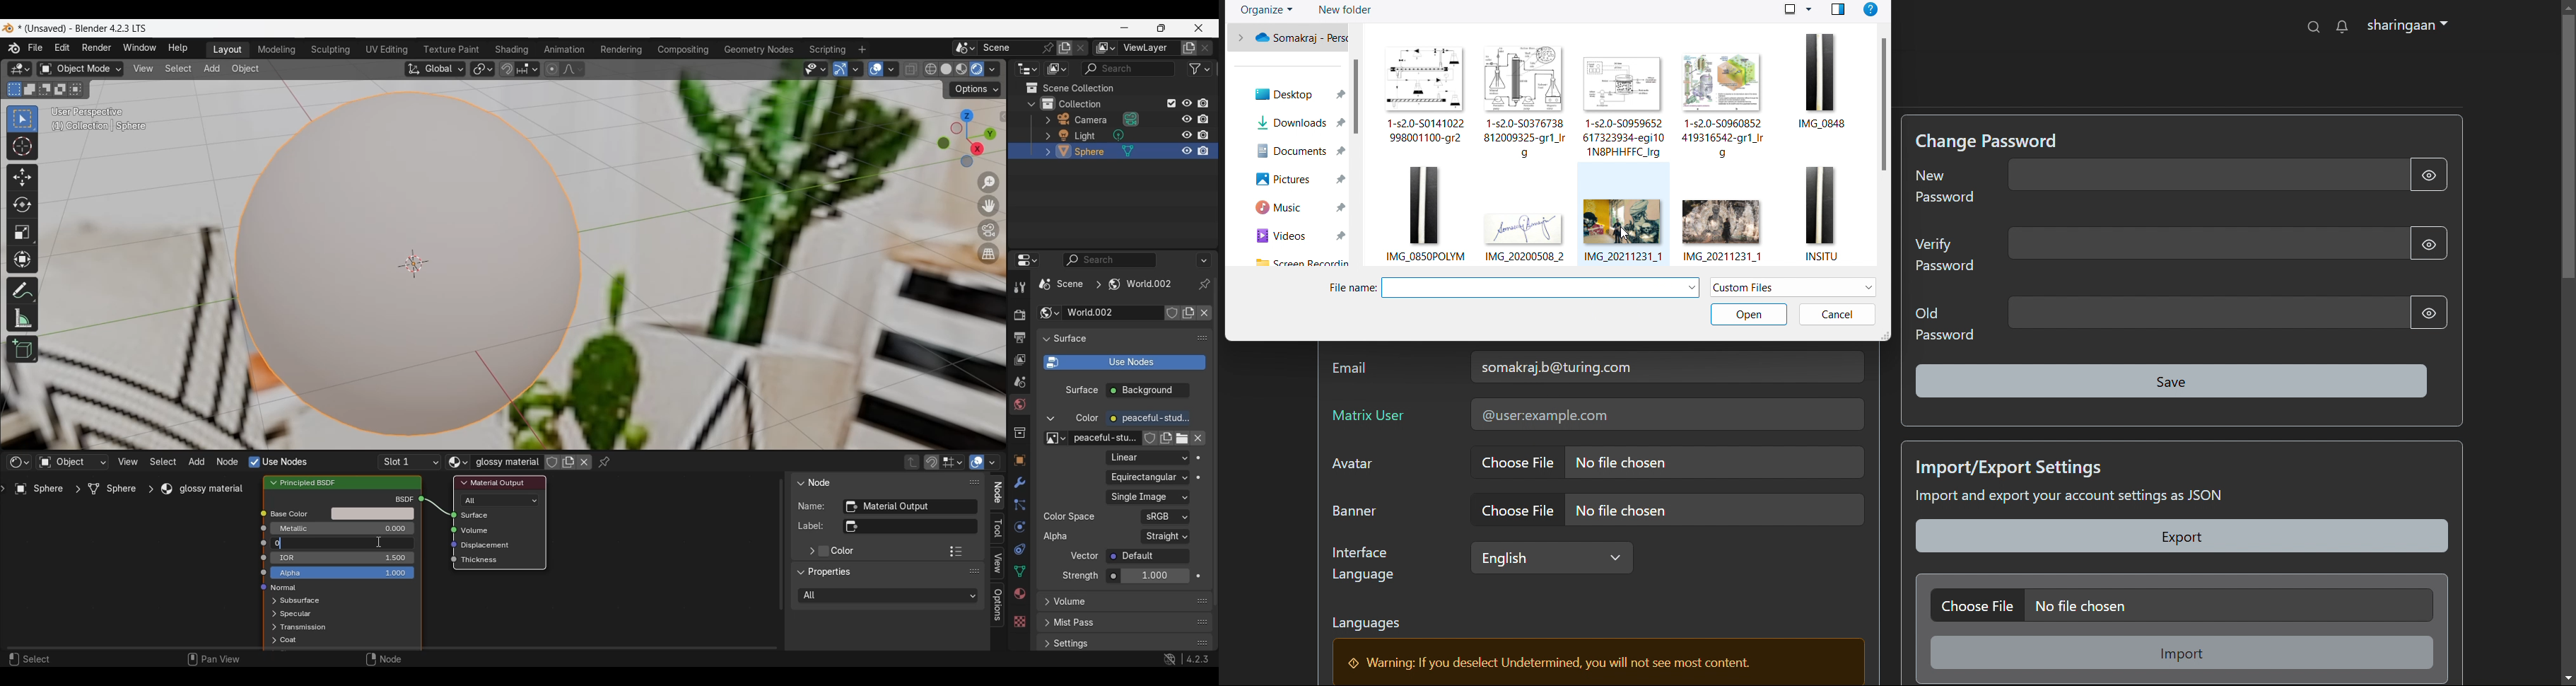  I want to click on Collapse, so click(1051, 419).